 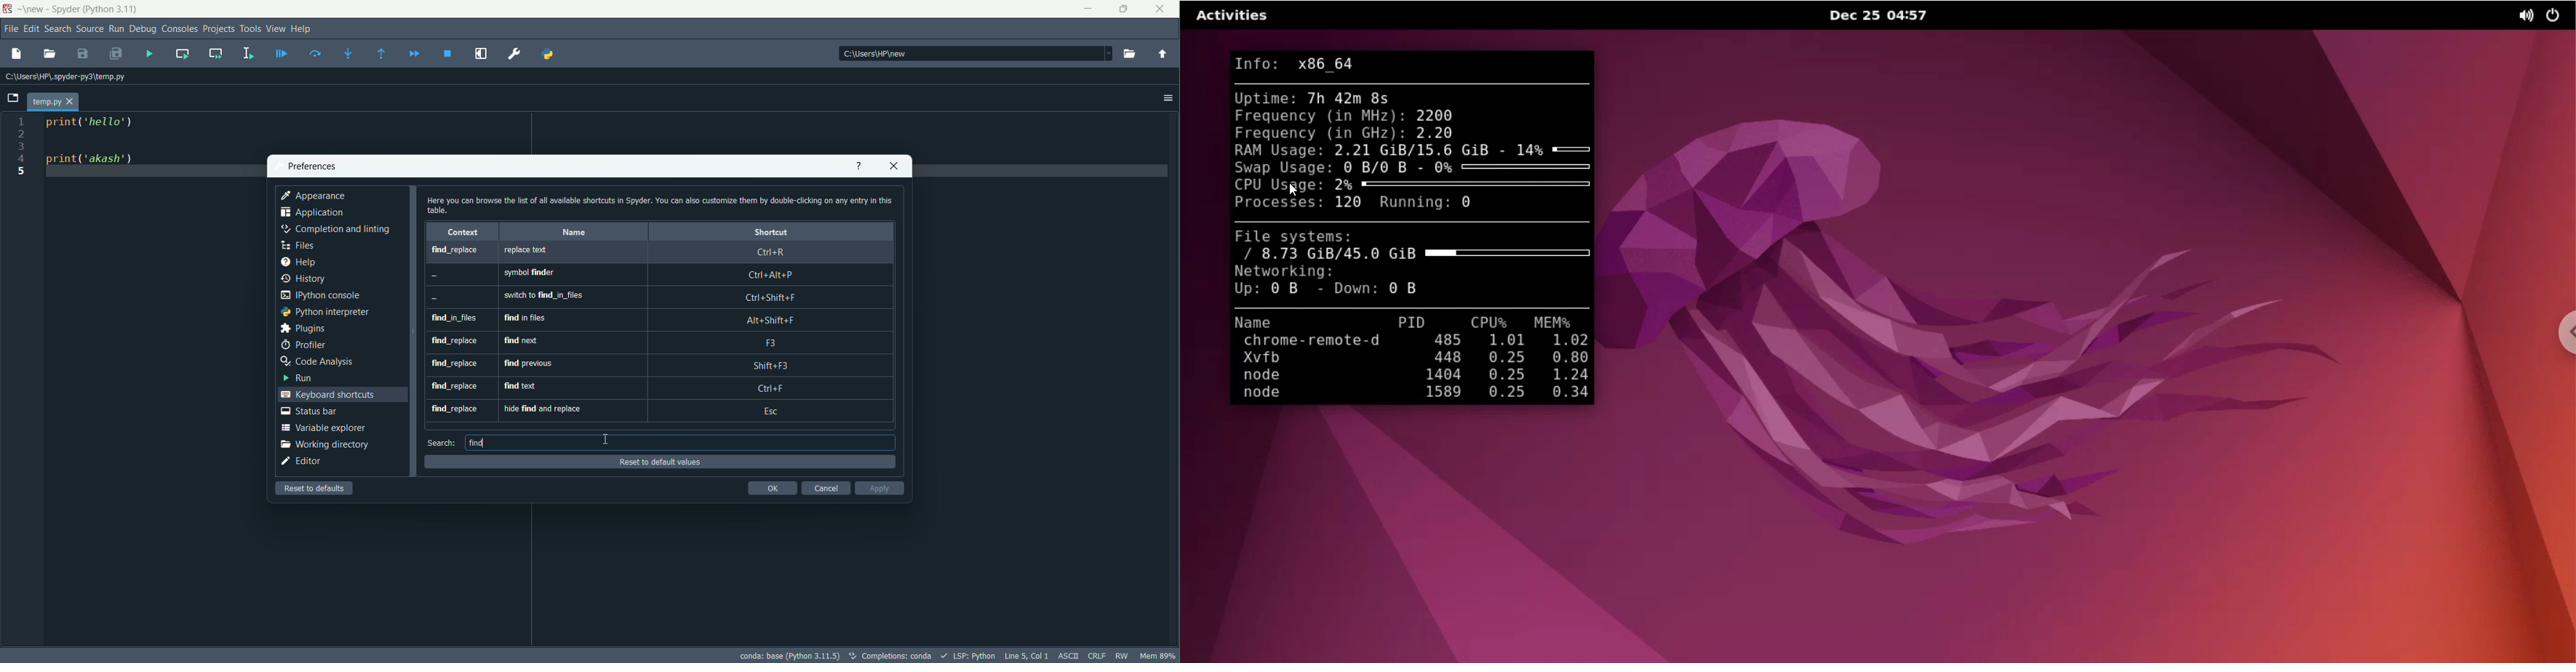 I want to click on stop debugging, so click(x=449, y=54).